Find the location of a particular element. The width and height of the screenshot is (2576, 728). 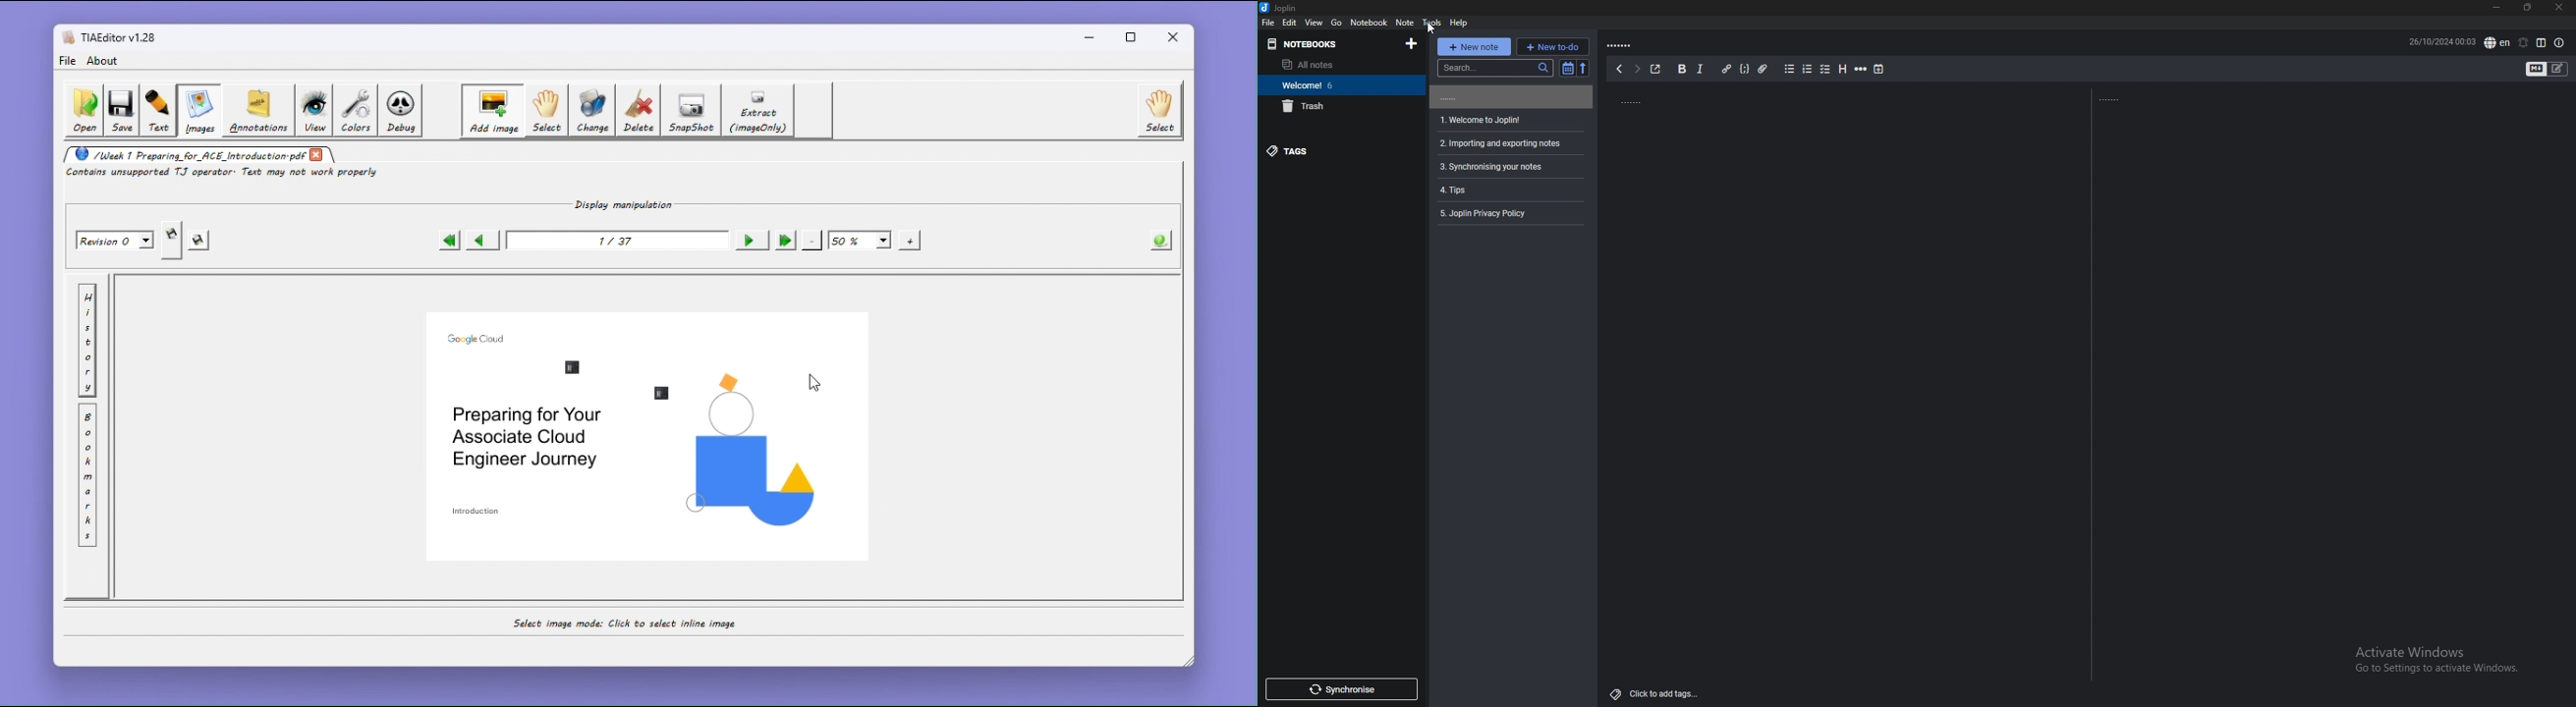

select is located at coordinates (1160, 110).